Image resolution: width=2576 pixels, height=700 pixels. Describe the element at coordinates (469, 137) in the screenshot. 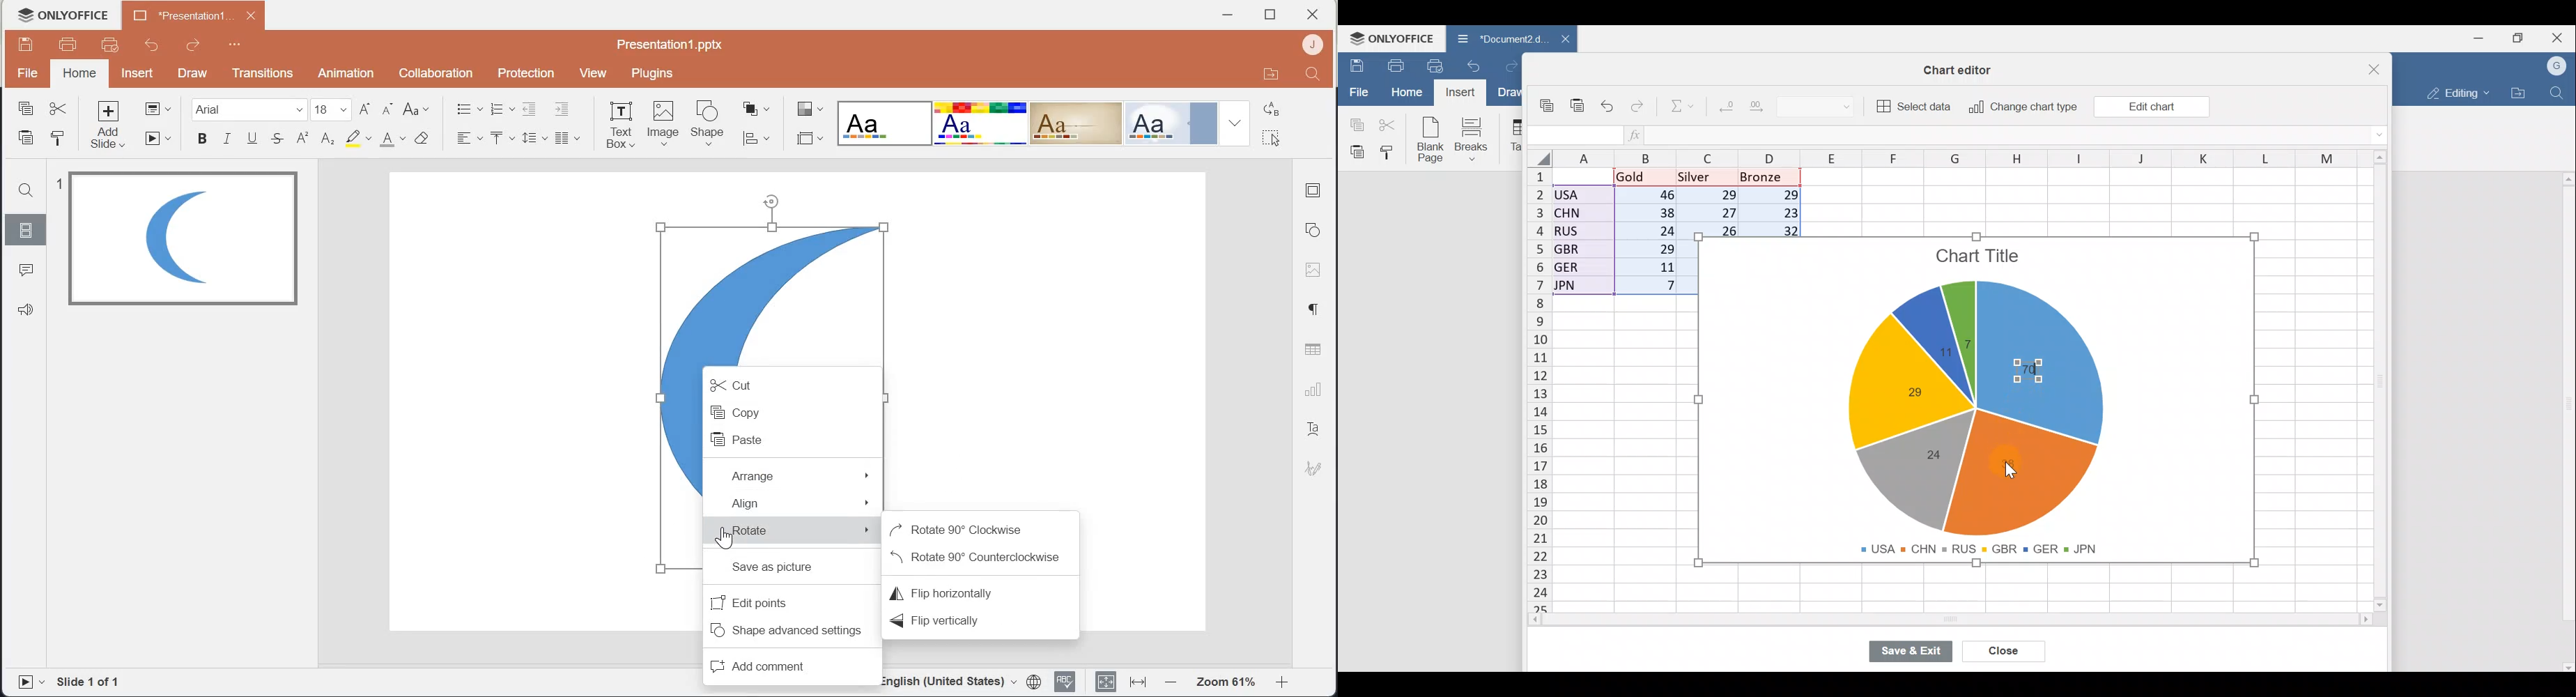

I see `Horizontal Align` at that location.